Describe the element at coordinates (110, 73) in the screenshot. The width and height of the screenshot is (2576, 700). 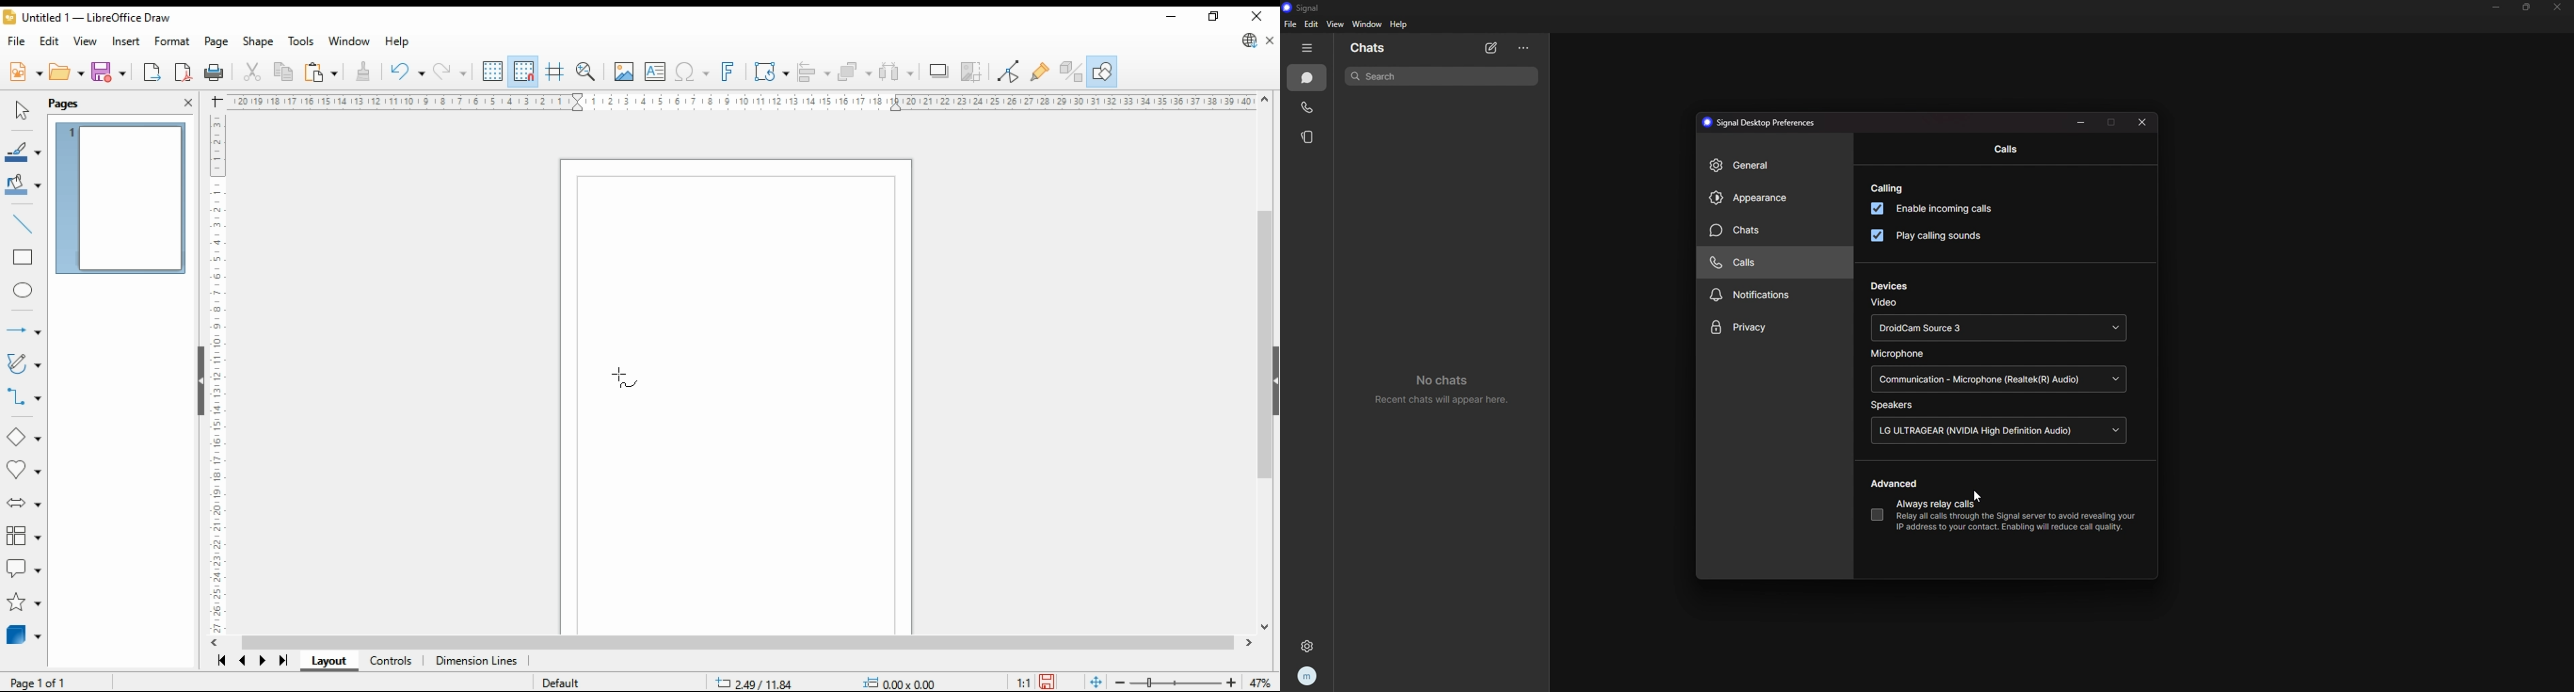
I see `save` at that location.